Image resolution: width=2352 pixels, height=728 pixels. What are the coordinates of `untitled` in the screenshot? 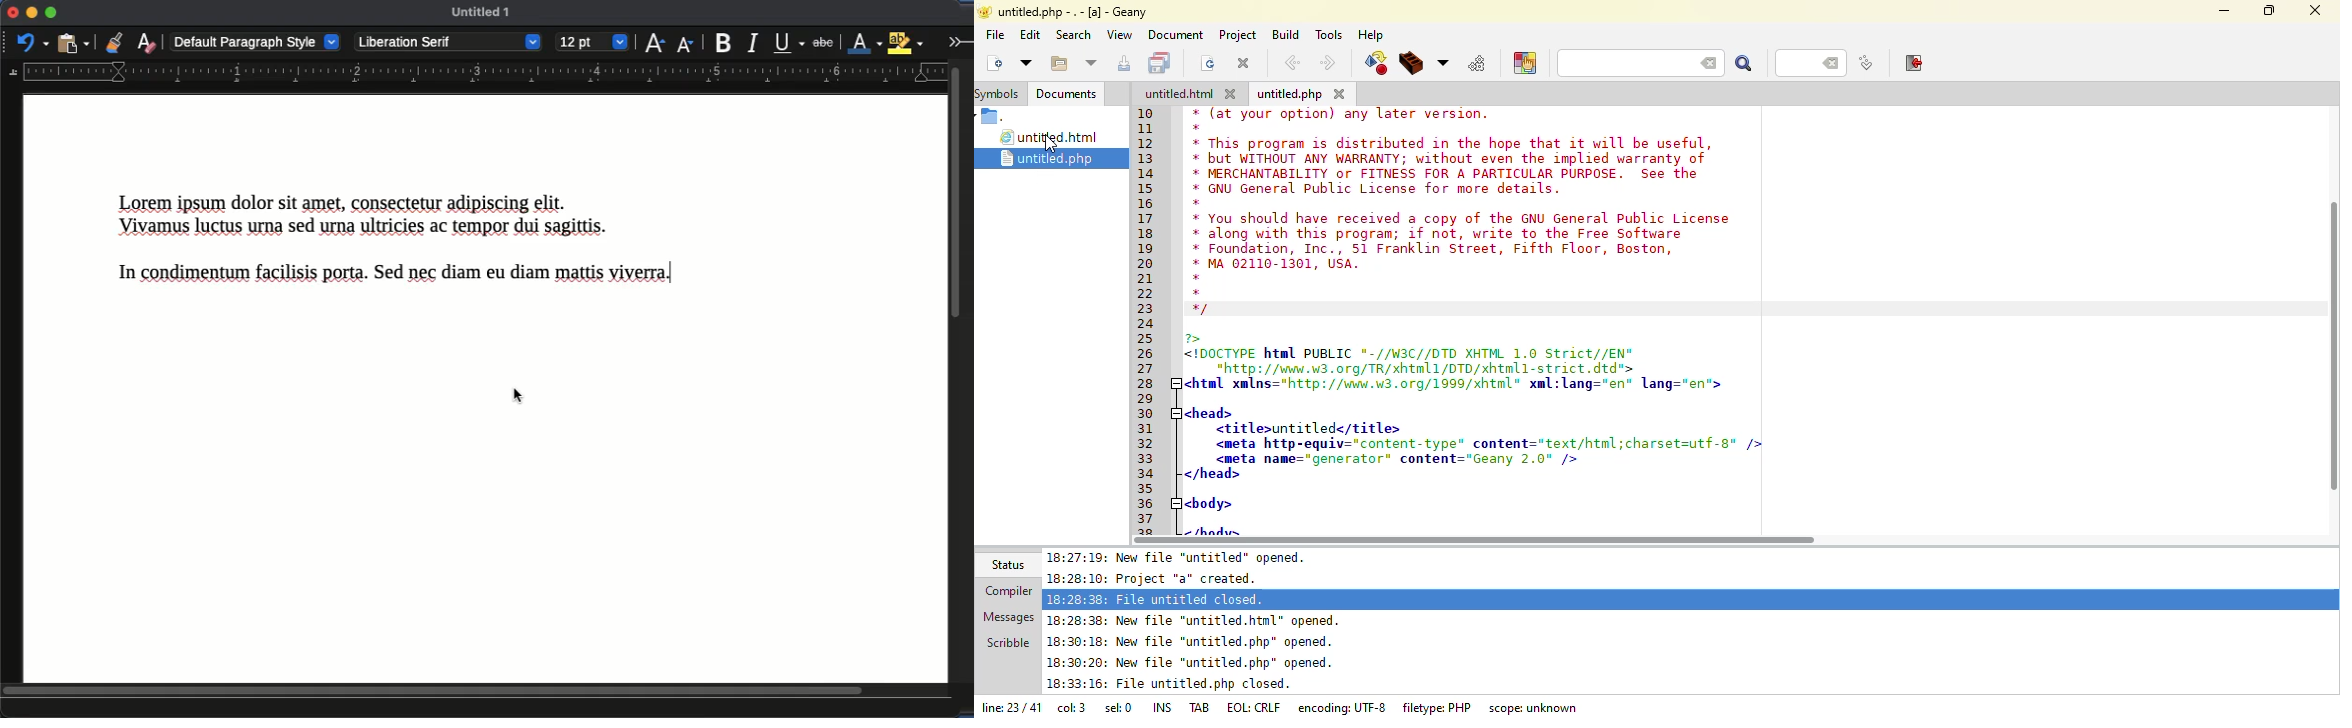 It's located at (1051, 138).